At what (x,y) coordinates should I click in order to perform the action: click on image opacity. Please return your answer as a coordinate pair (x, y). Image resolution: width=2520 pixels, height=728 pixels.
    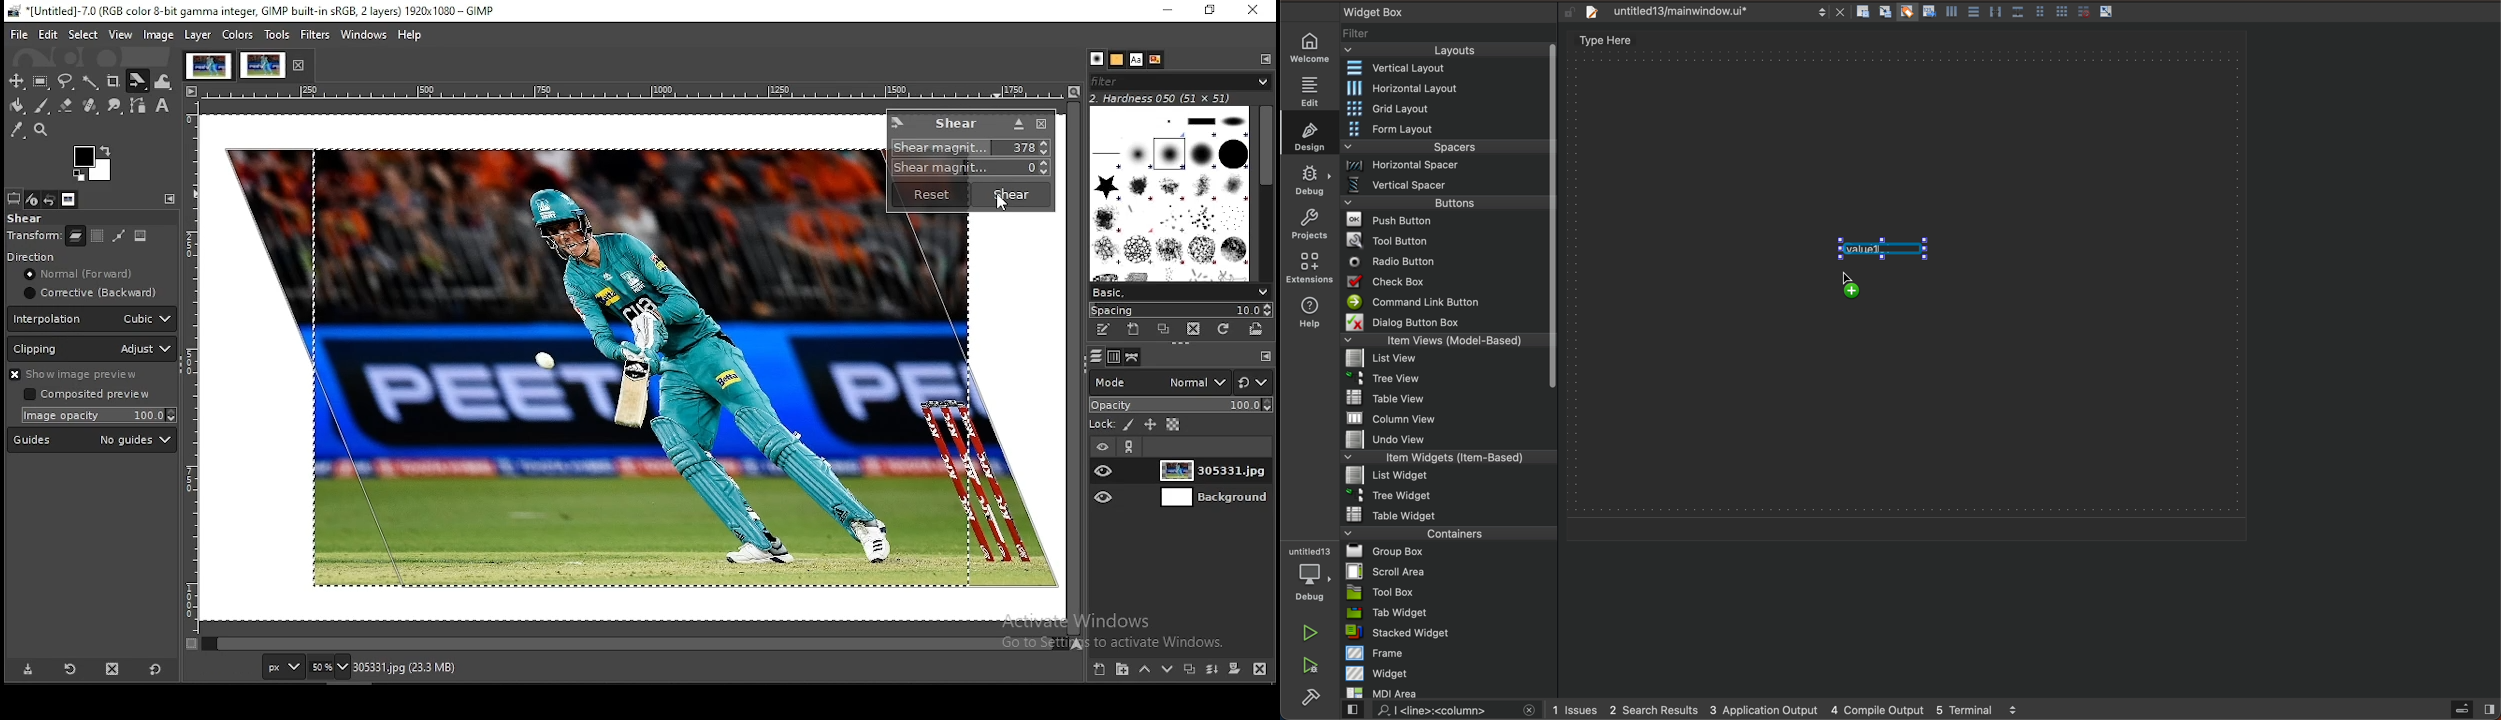
    Looking at the image, I should click on (96, 416).